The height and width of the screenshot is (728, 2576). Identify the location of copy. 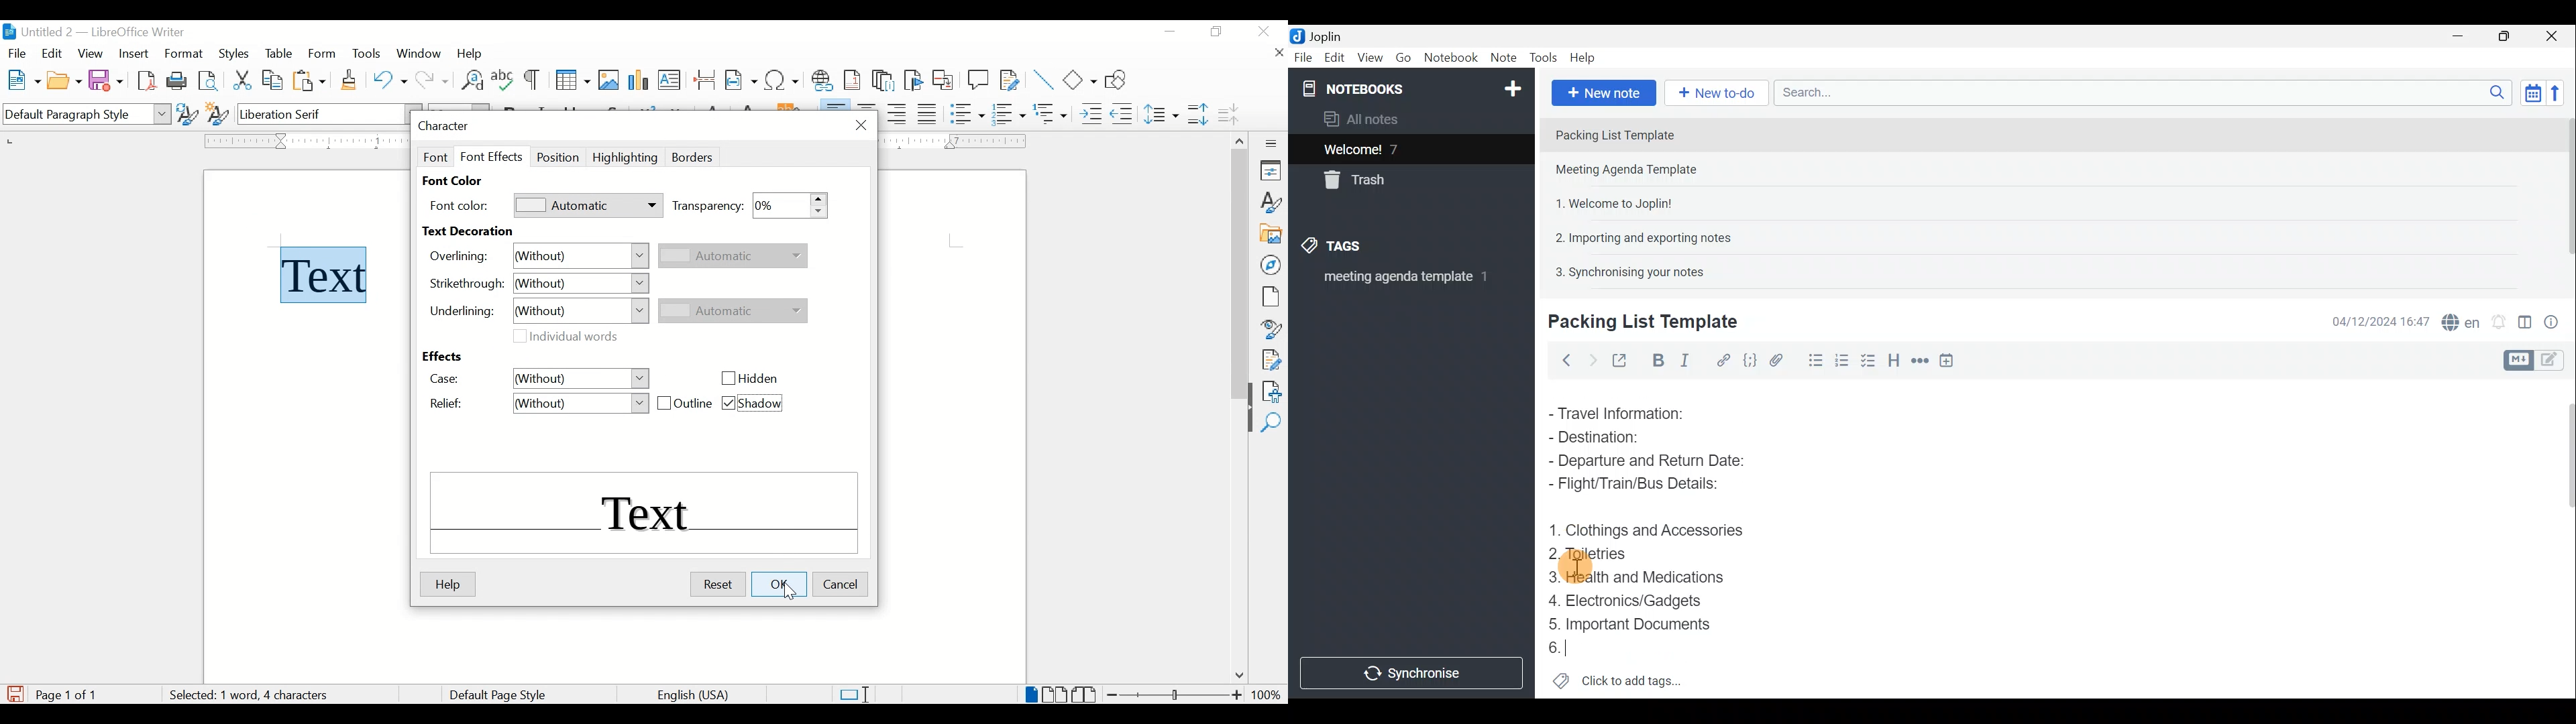
(274, 80).